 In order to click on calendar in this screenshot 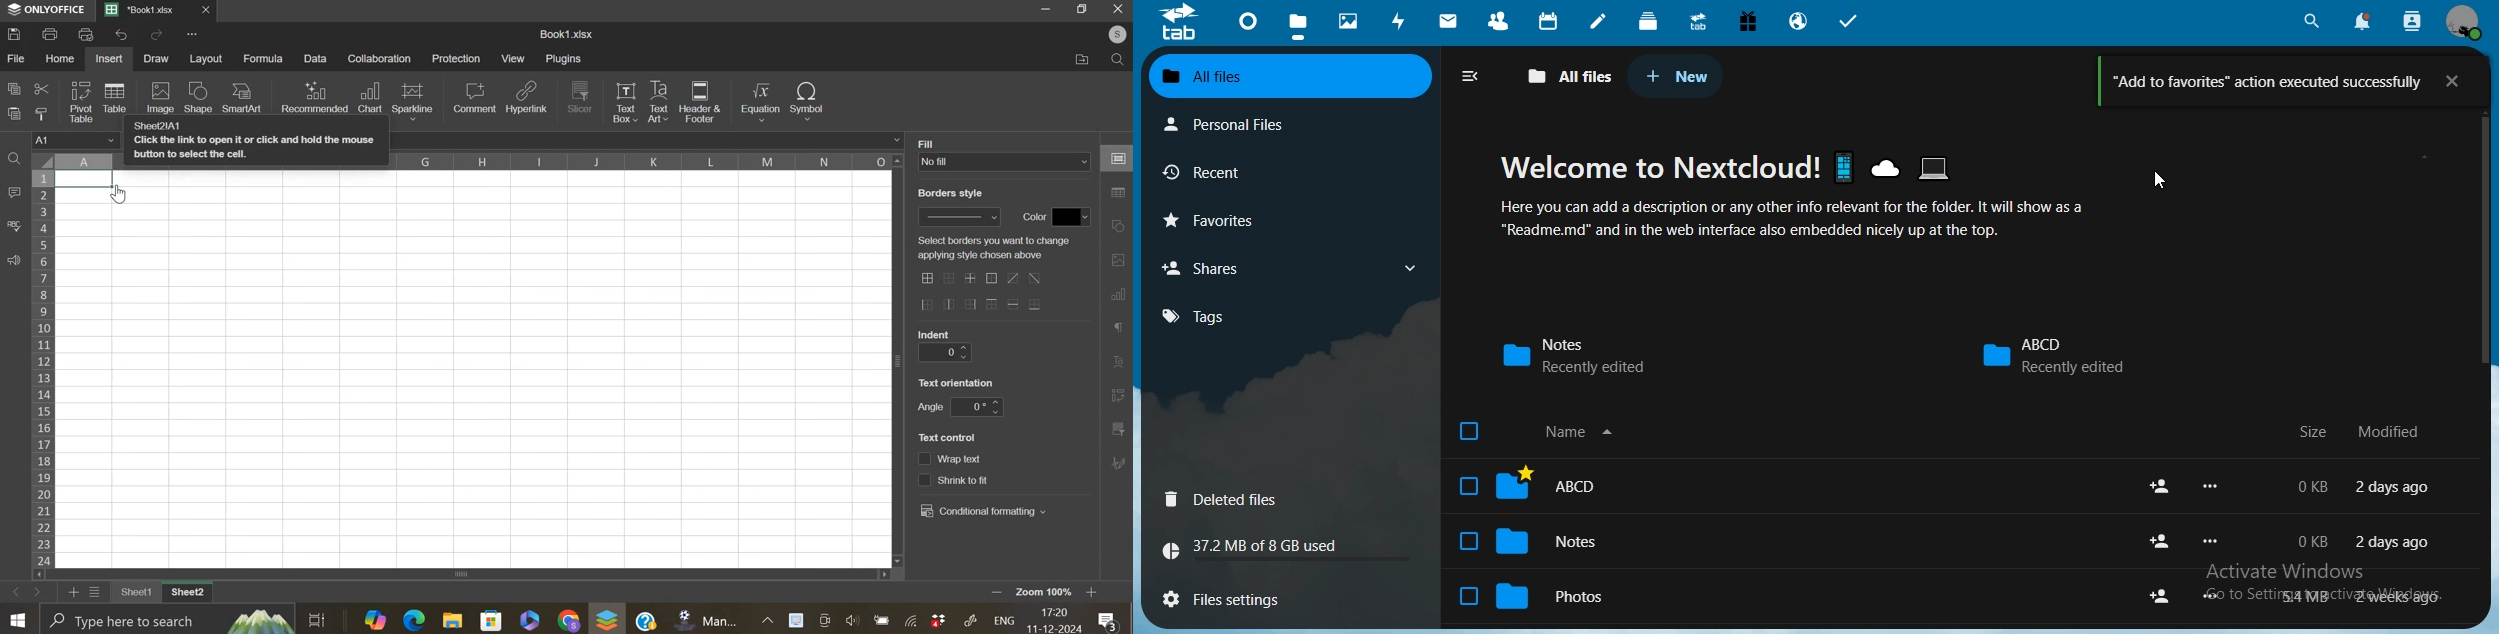, I will do `click(1550, 20)`.